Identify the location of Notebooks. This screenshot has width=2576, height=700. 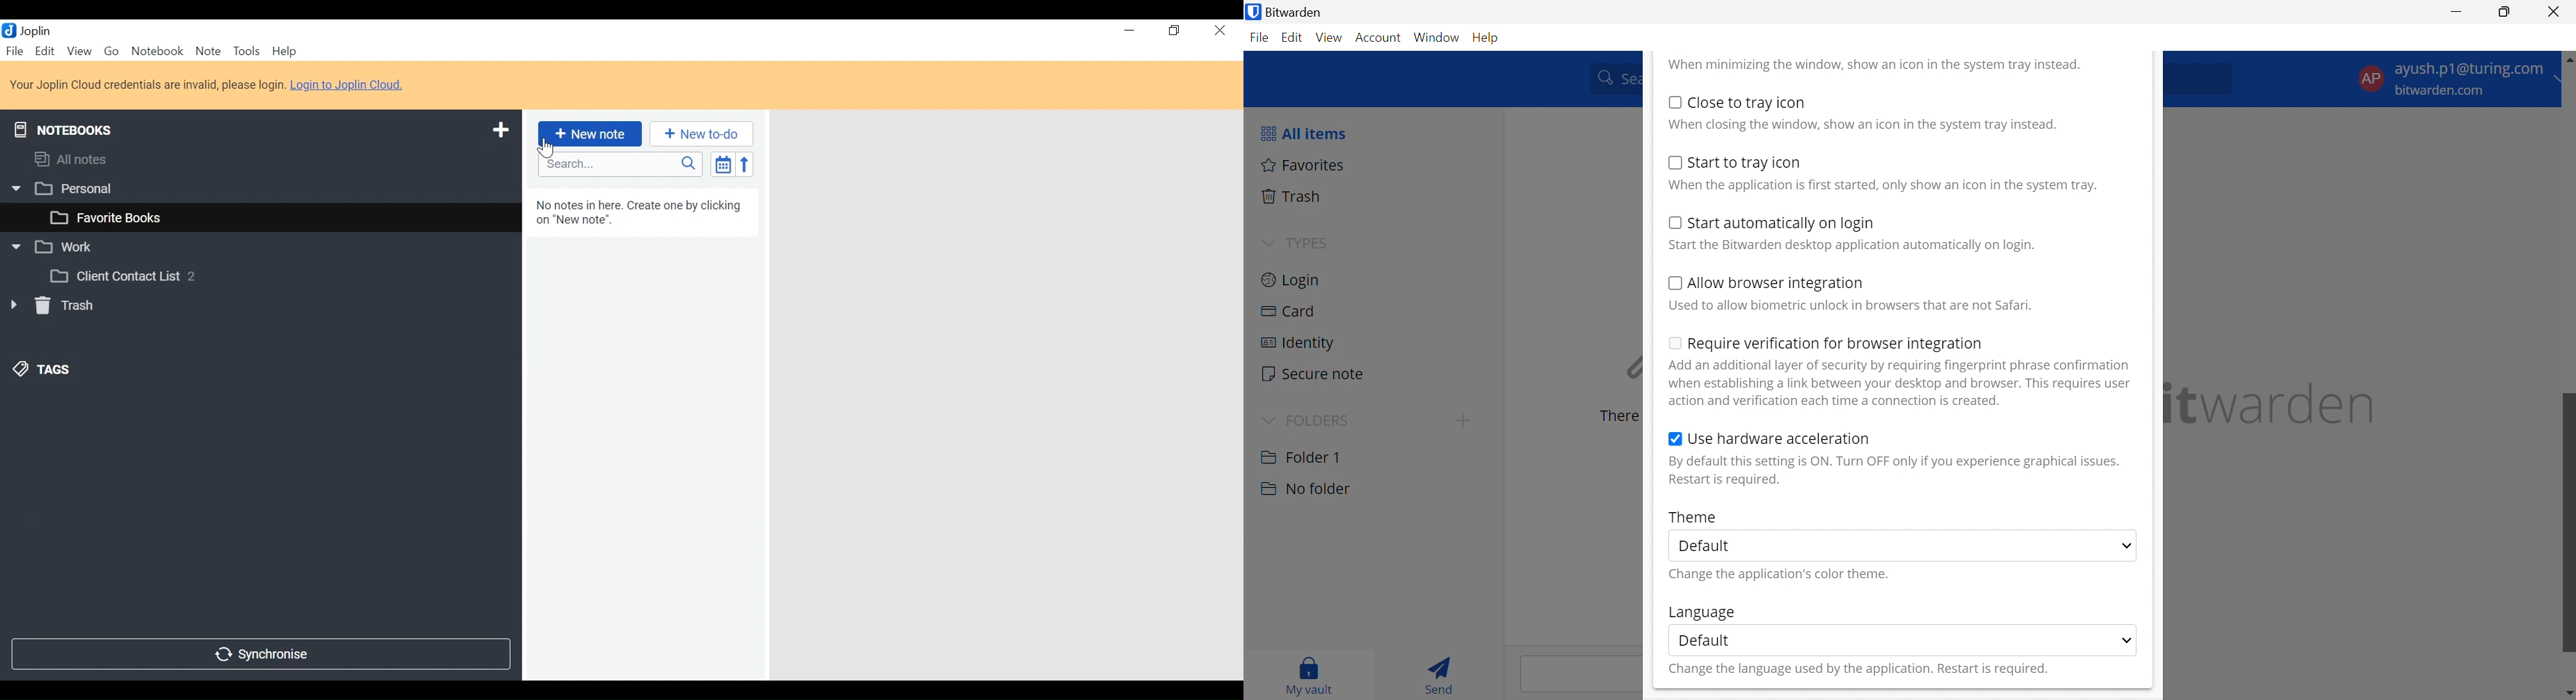
(62, 130).